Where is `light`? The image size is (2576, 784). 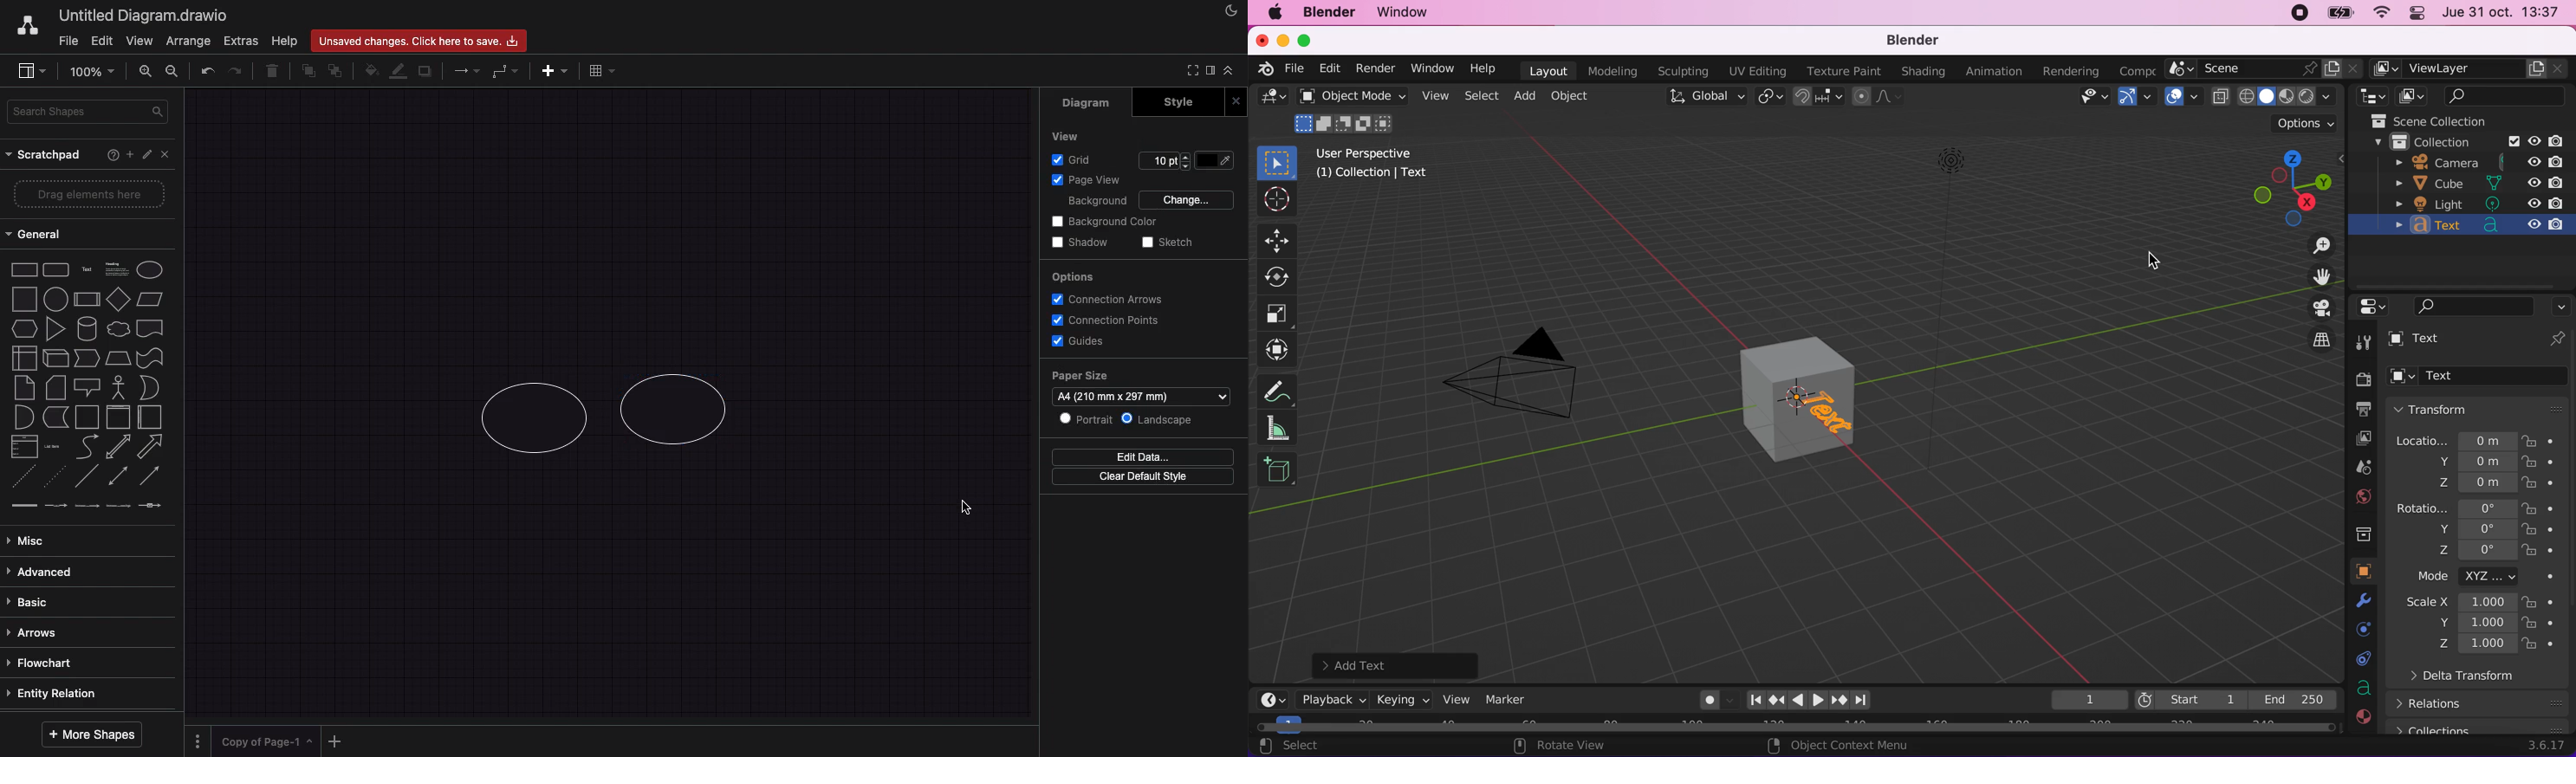 light is located at coordinates (2475, 205).